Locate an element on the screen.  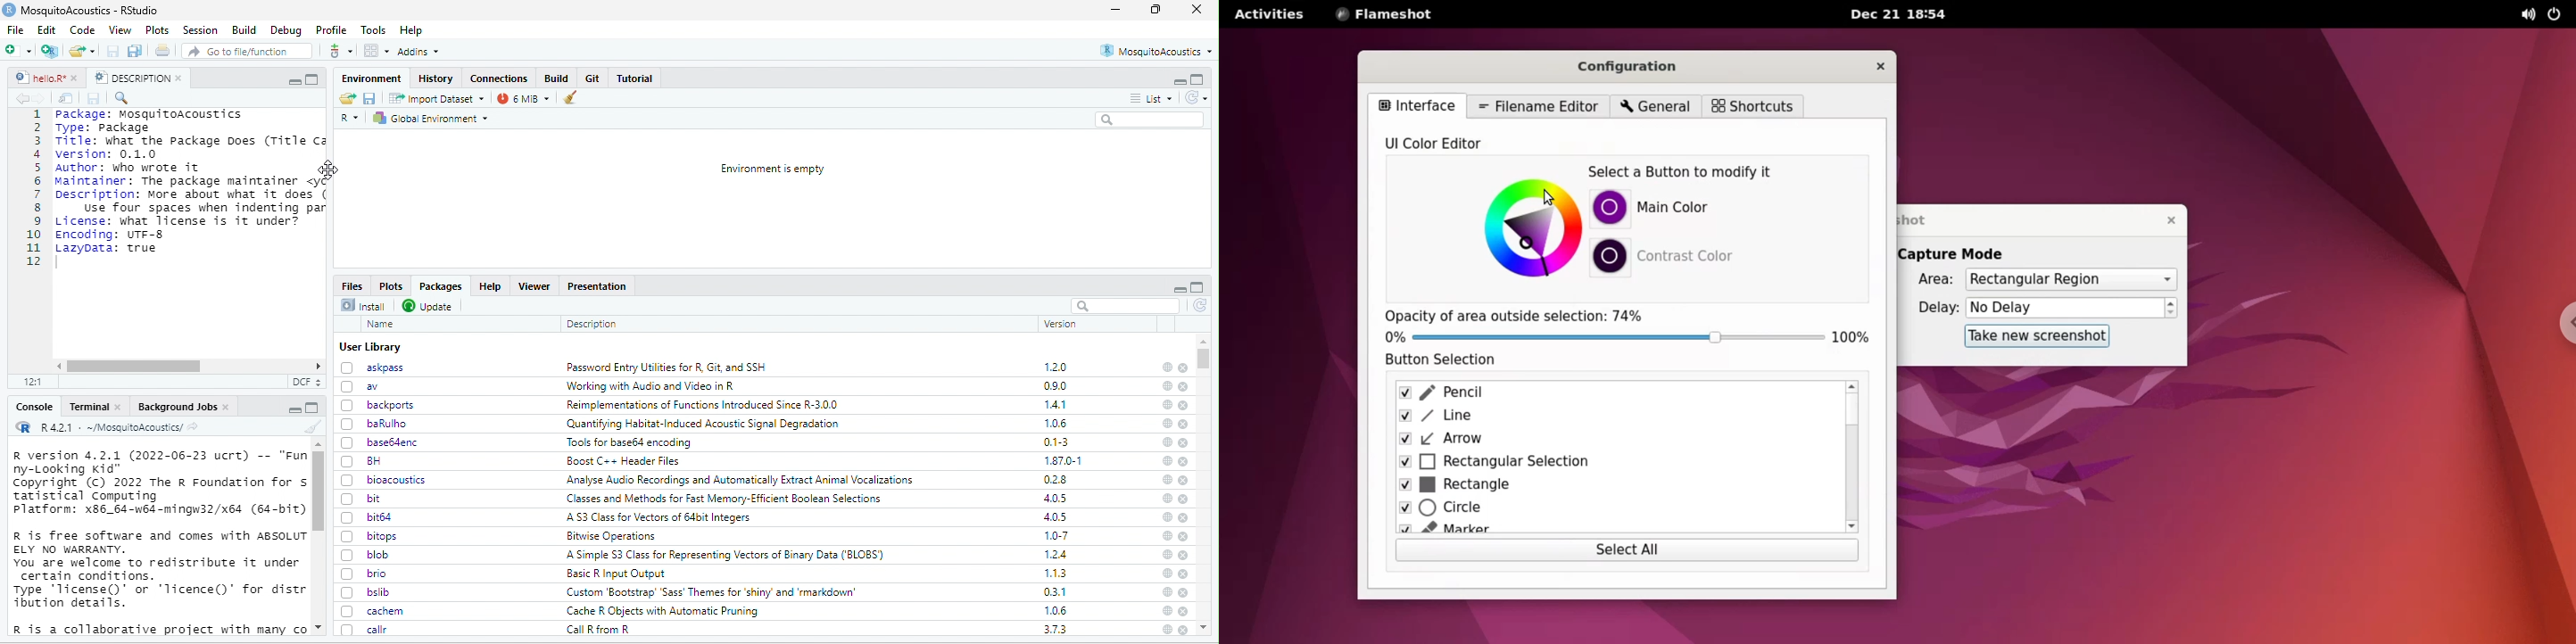
A Simple S3 Class for Representing Vectors of Binary Data (‘BLOBS’) is located at coordinates (722, 555).